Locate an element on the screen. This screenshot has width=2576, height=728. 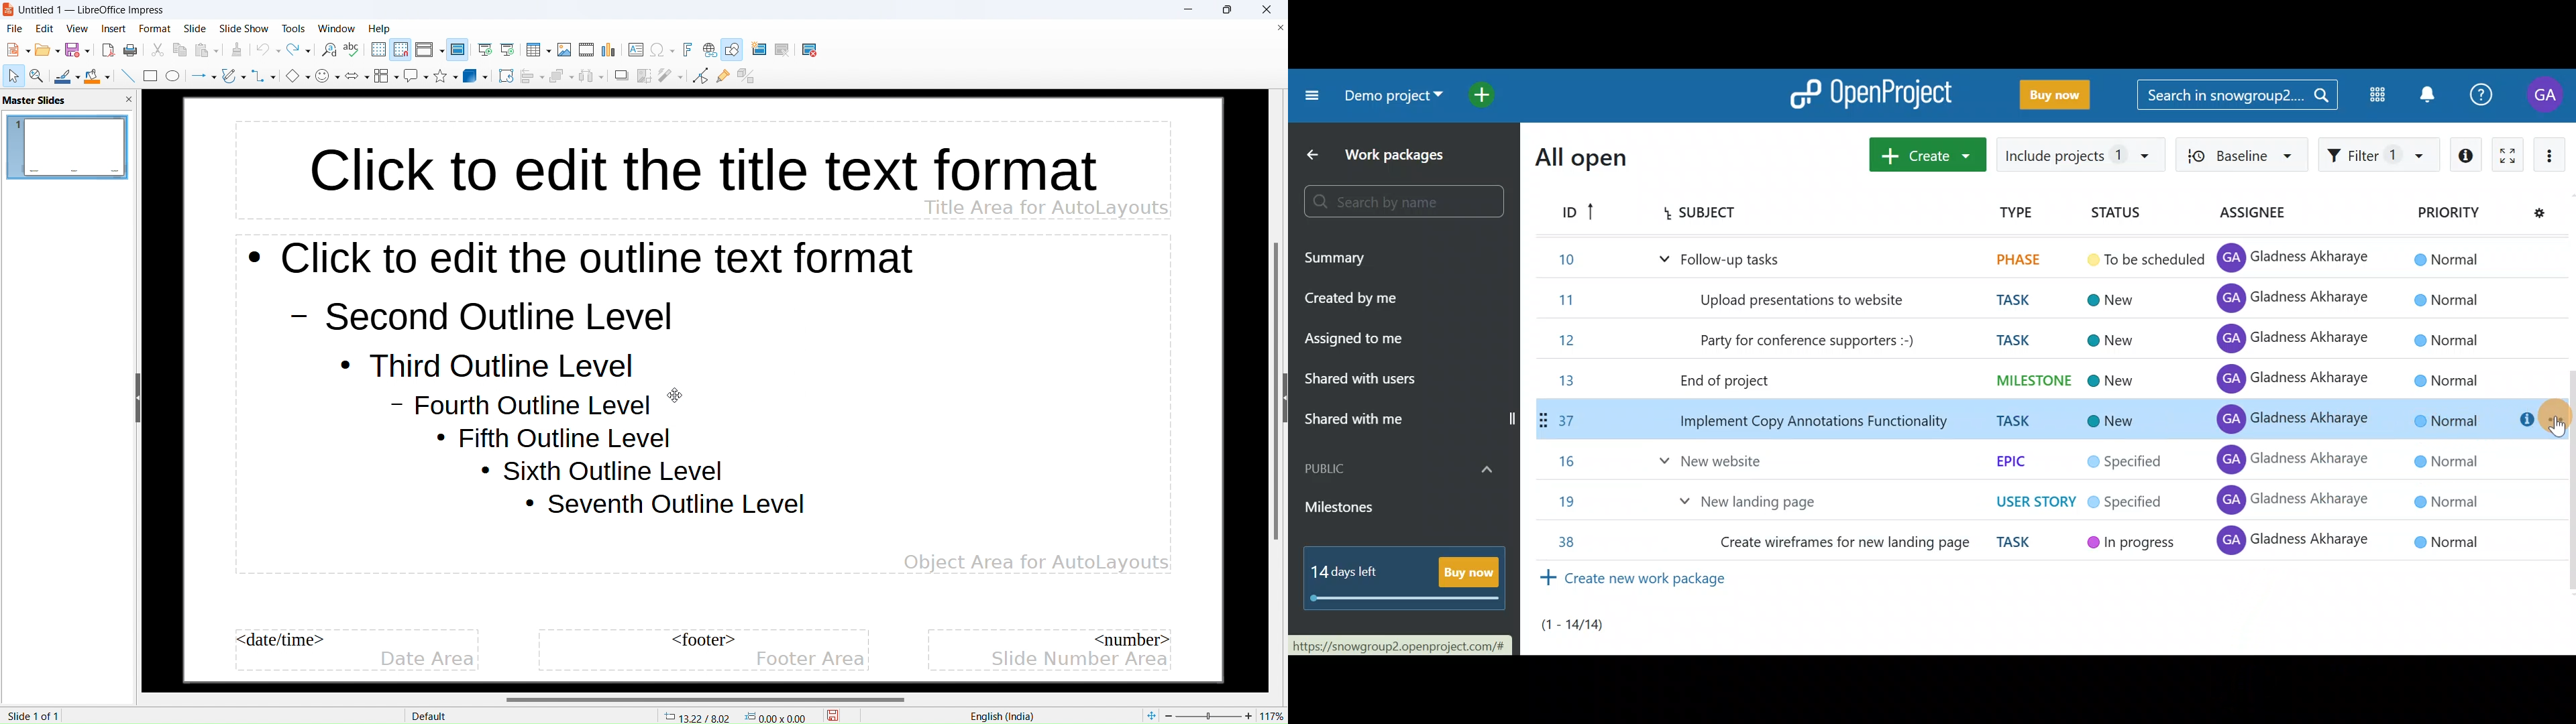
PHASE is located at coordinates (2015, 259).